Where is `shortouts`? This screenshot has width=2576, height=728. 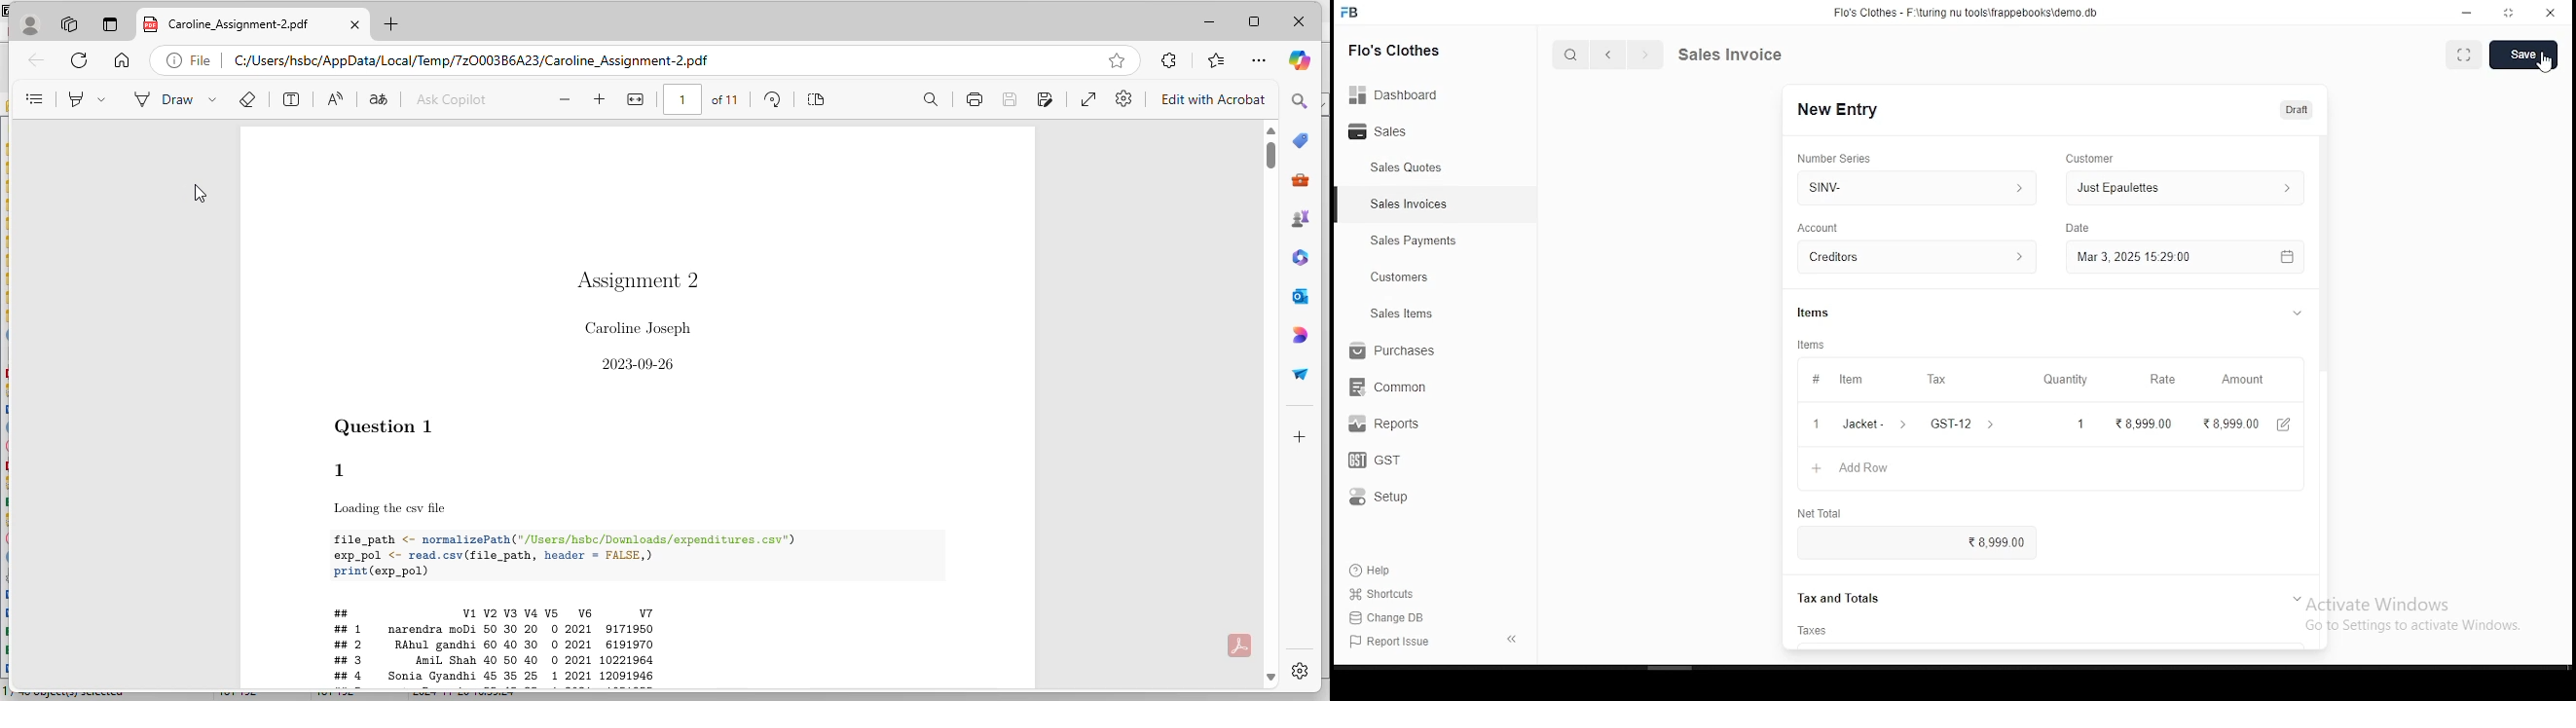 shortouts is located at coordinates (1382, 594).